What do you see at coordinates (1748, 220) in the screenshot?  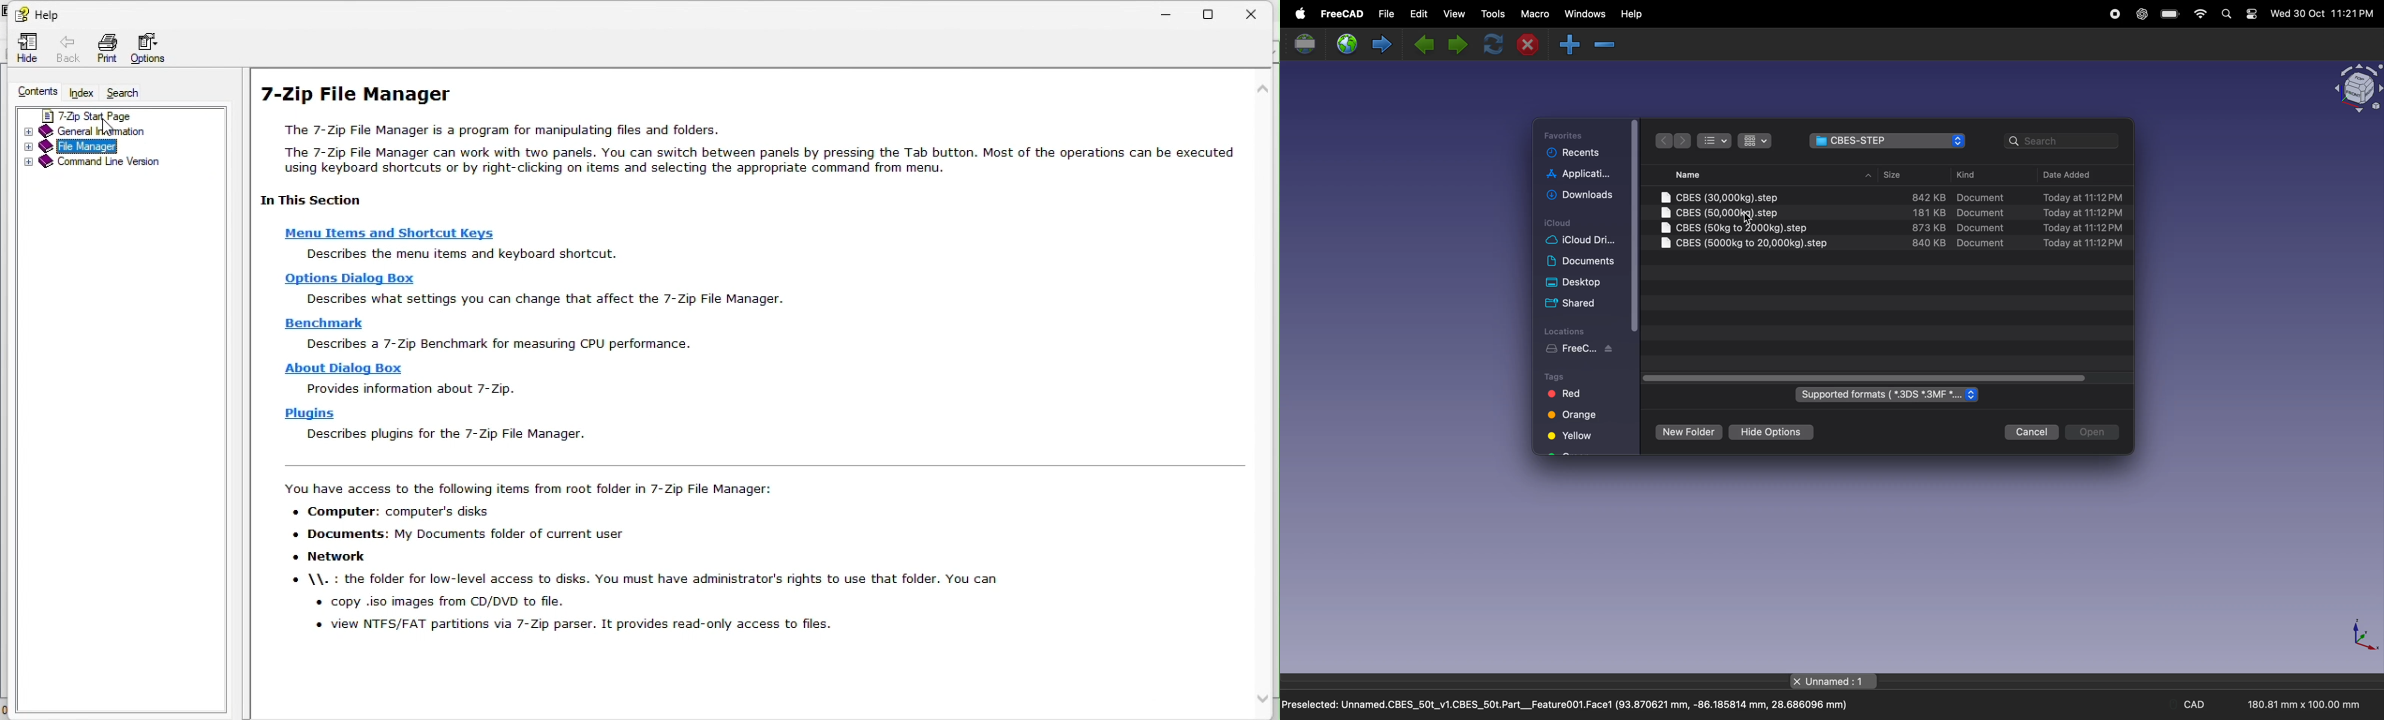 I see `cursor` at bounding box center [1748, 220].